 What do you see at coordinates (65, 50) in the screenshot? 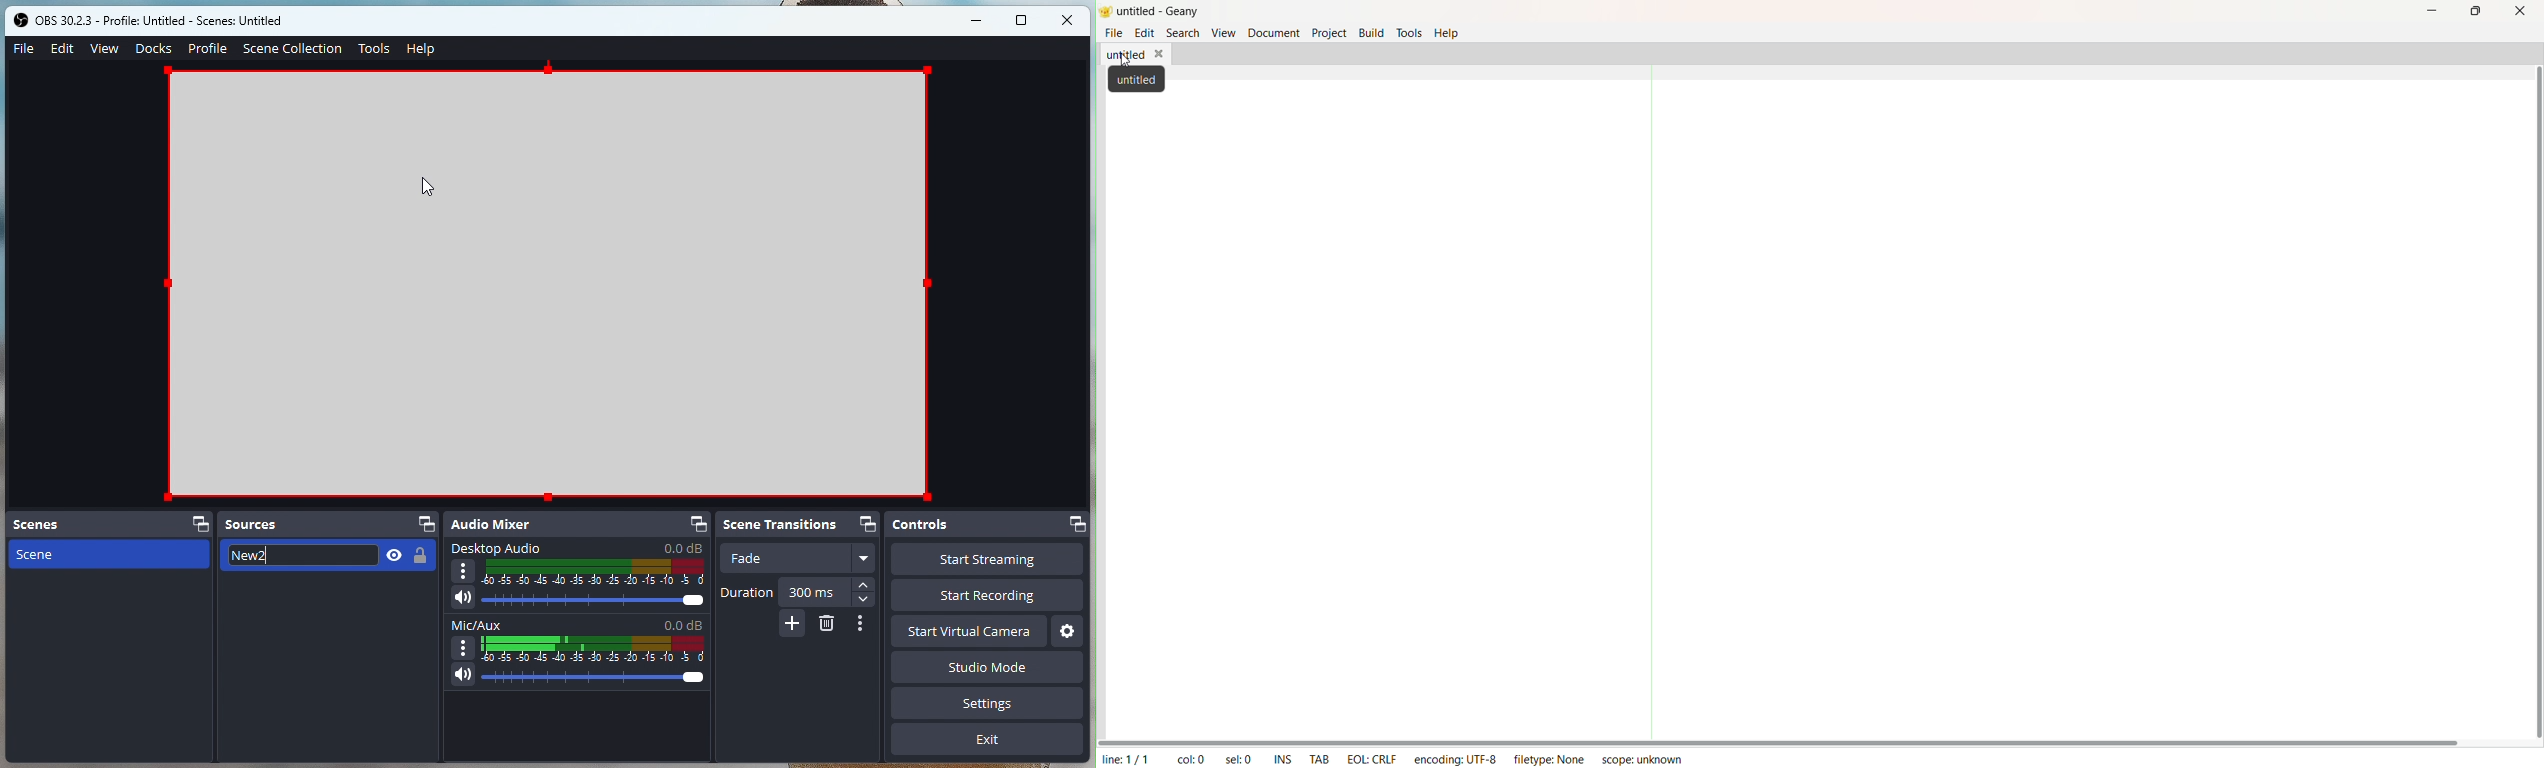
I see `Edit` at bounding box center [65, 50].